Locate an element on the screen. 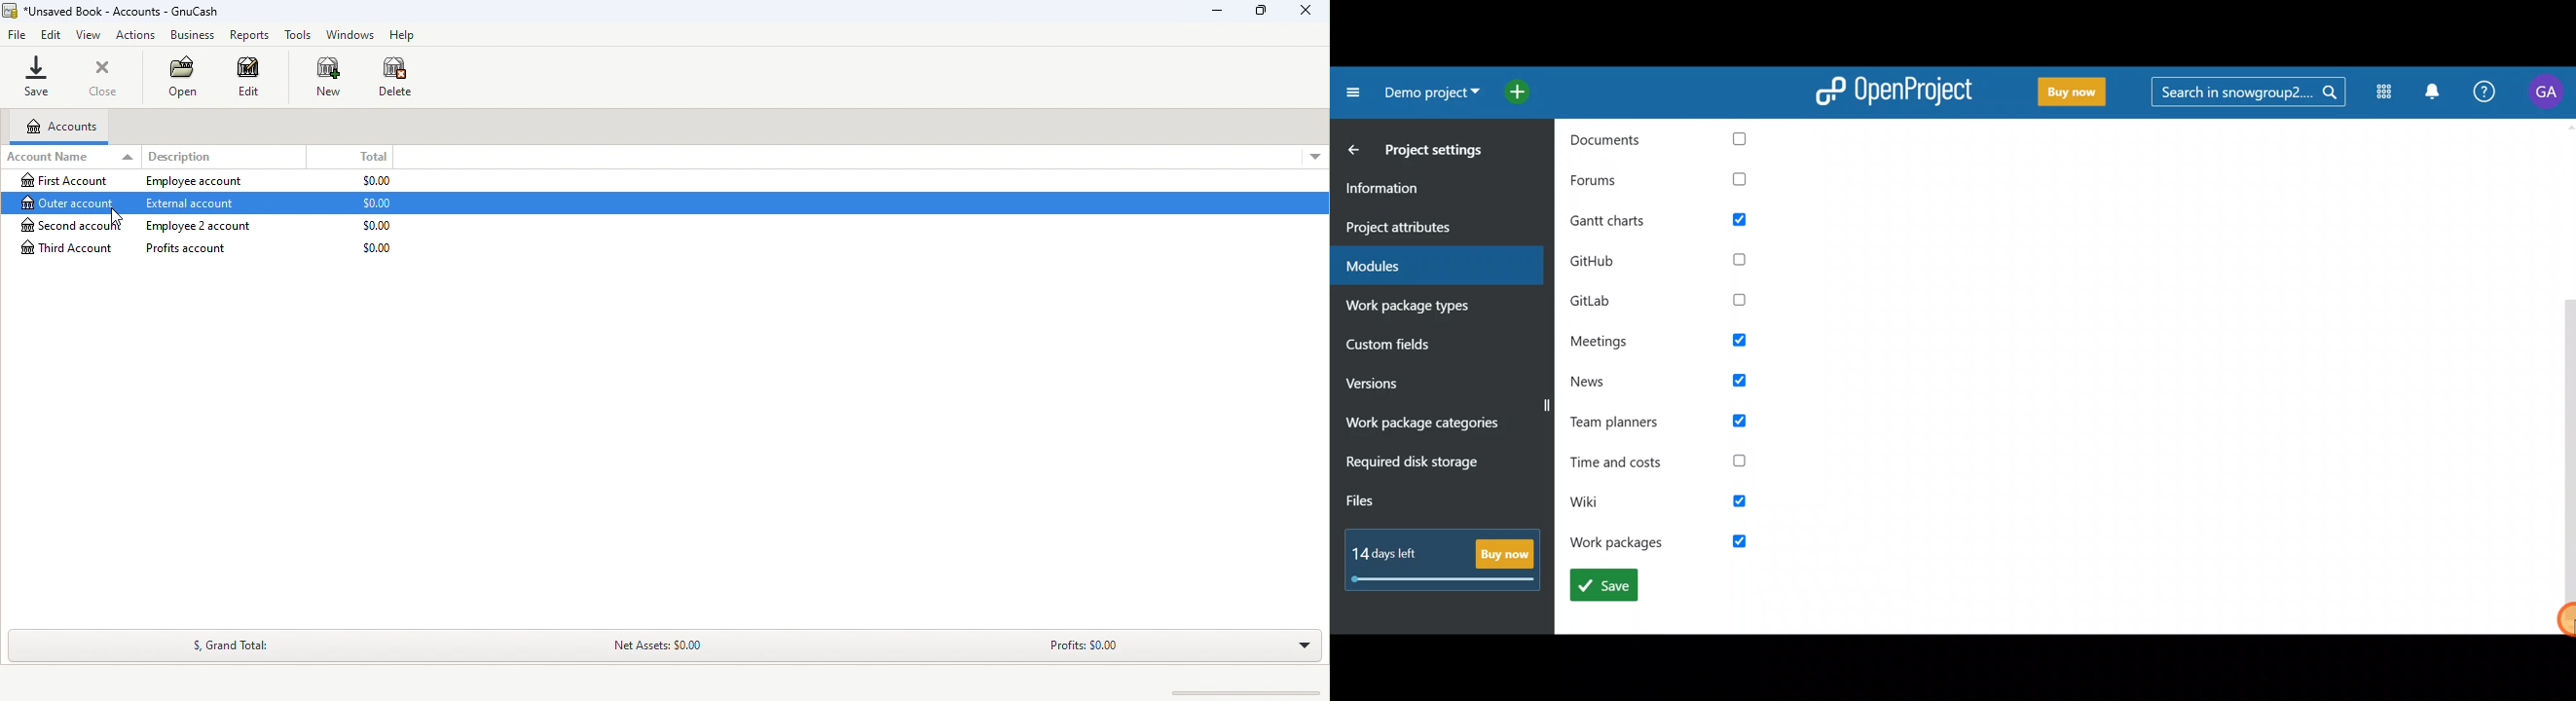  Meetings is located at coordinates (1661, 341).